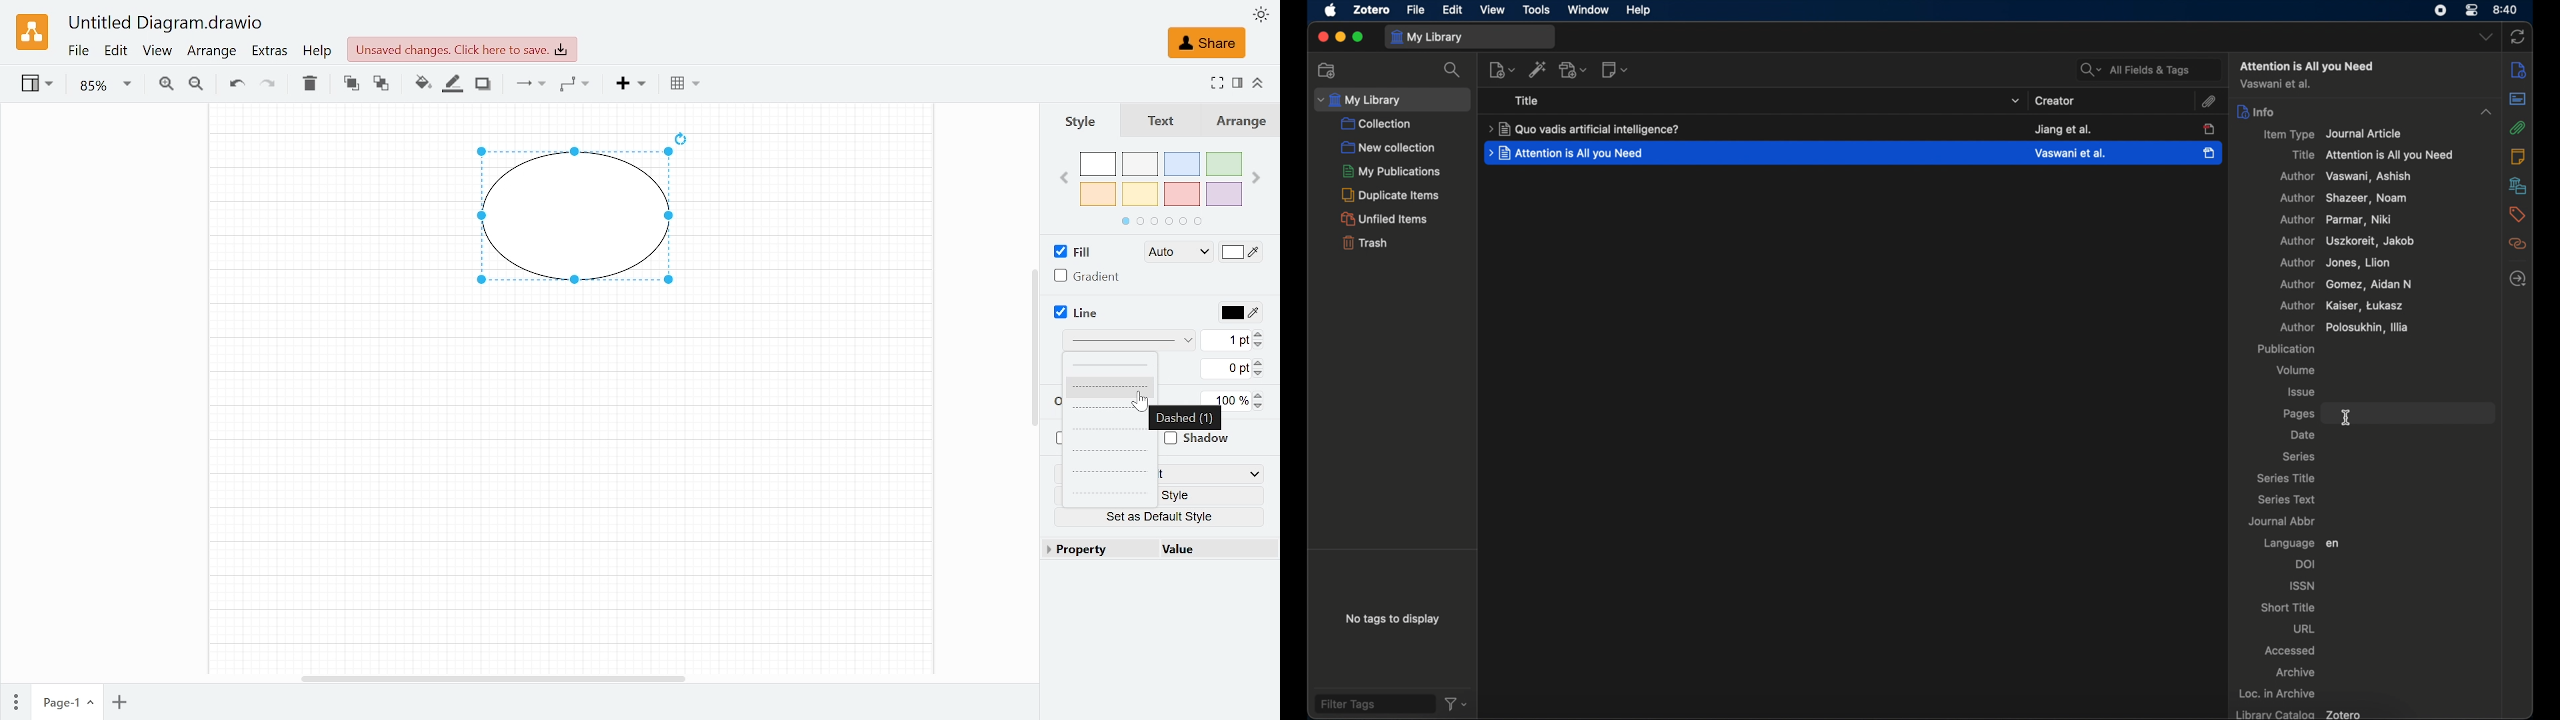 This screenshot has height=728, width=2576. Describe the element at coordinates (1235, 83) in the screenshot. I see `Format` at that location.